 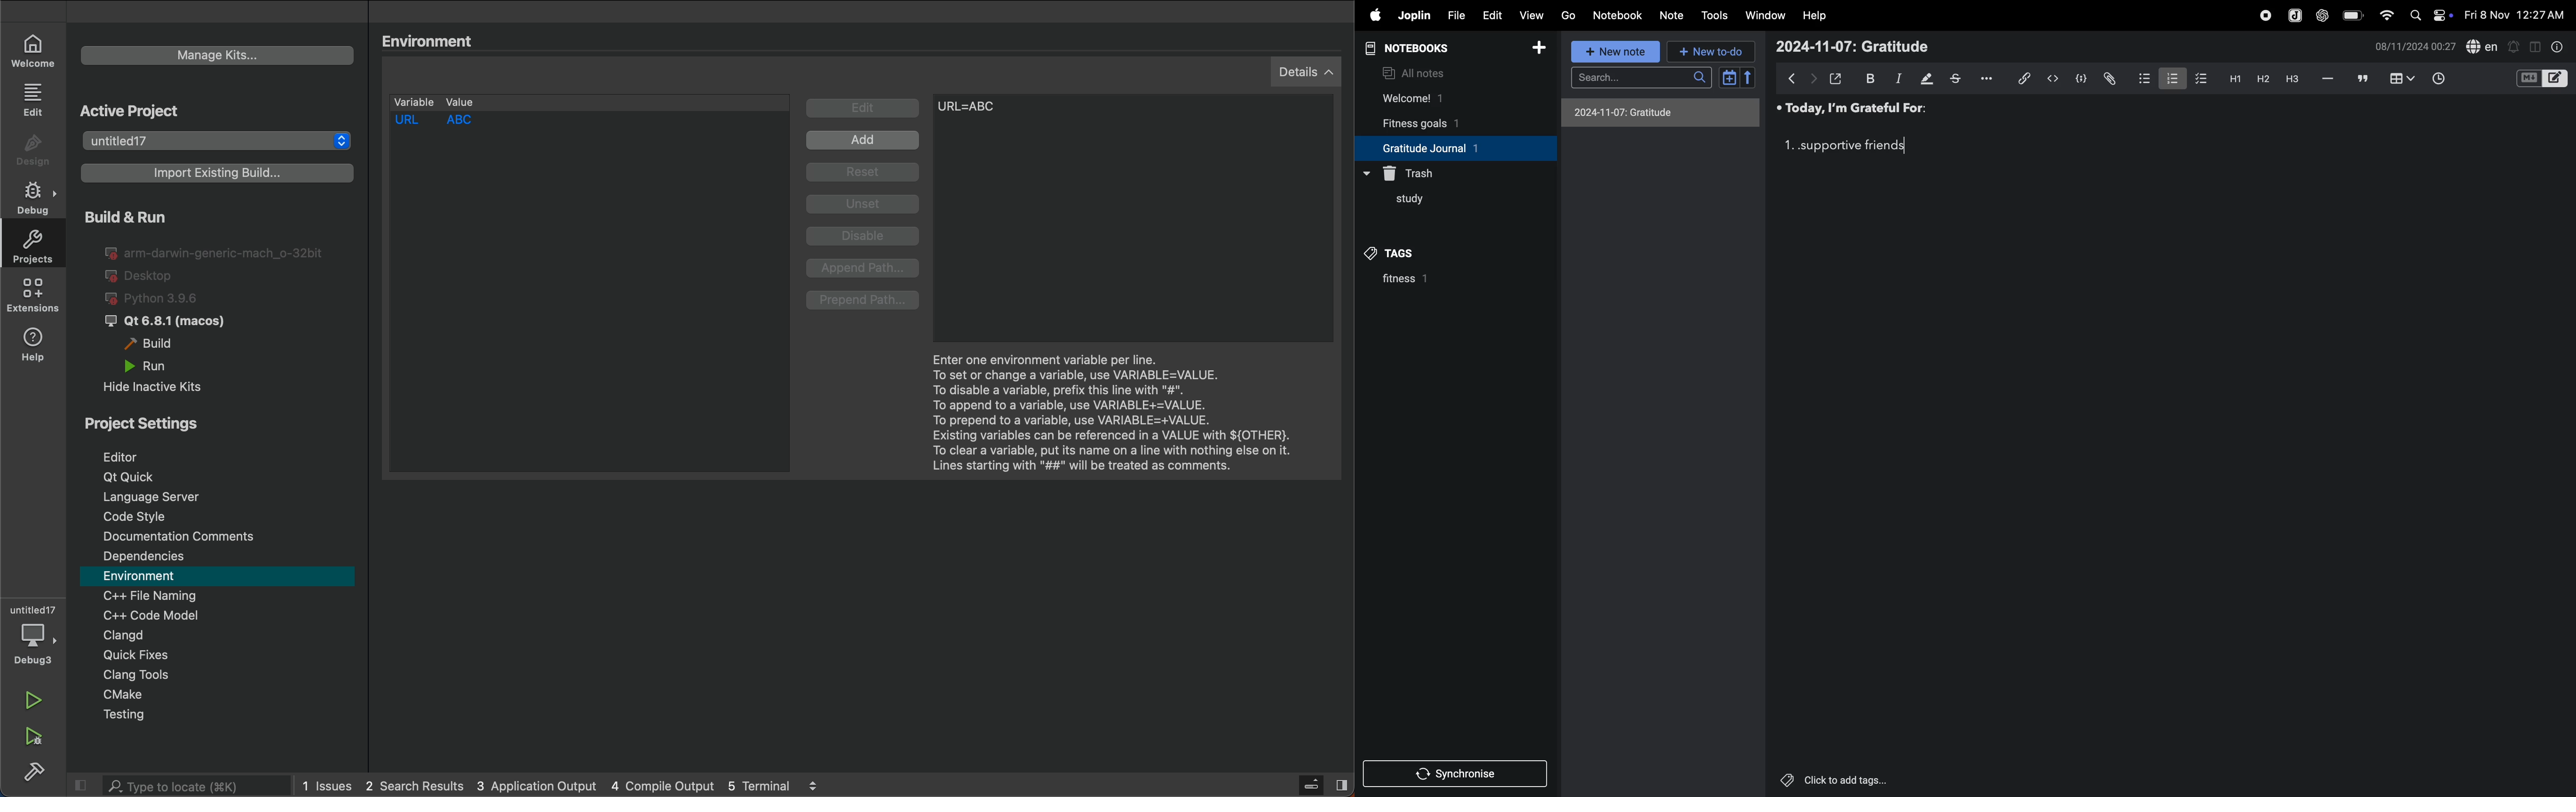 I want to click on trash, so click(x=1415, y=171).